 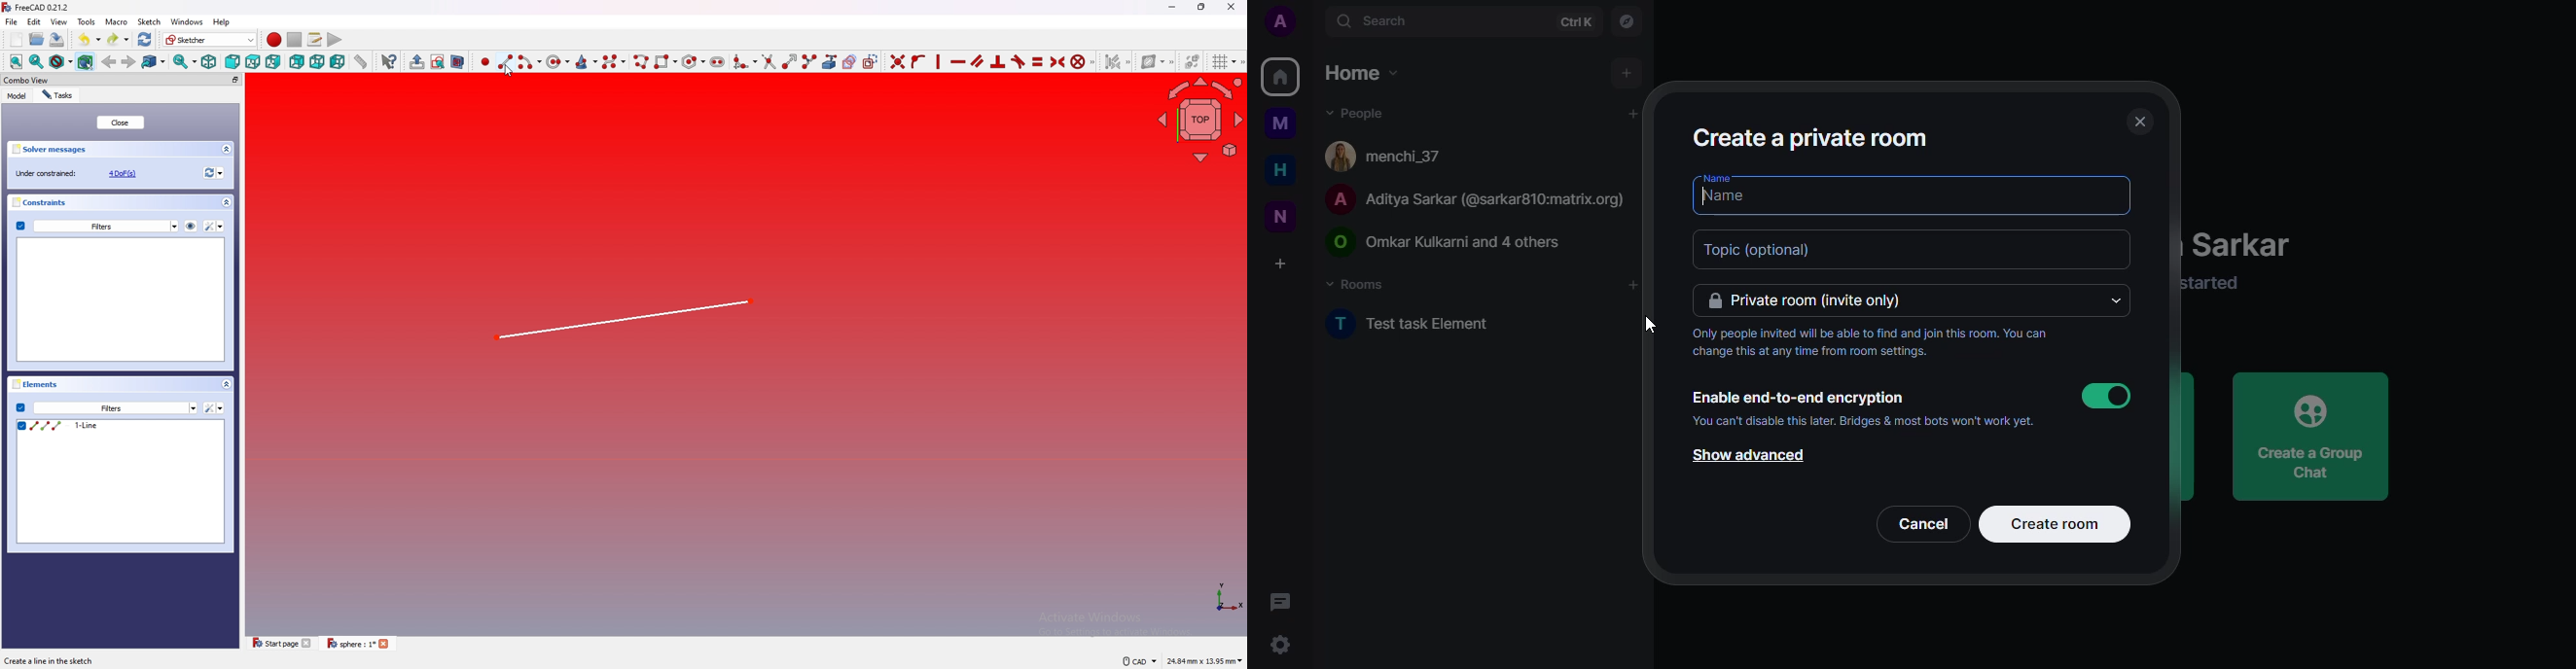 I want to click on name, so click(x=1716, y=177).